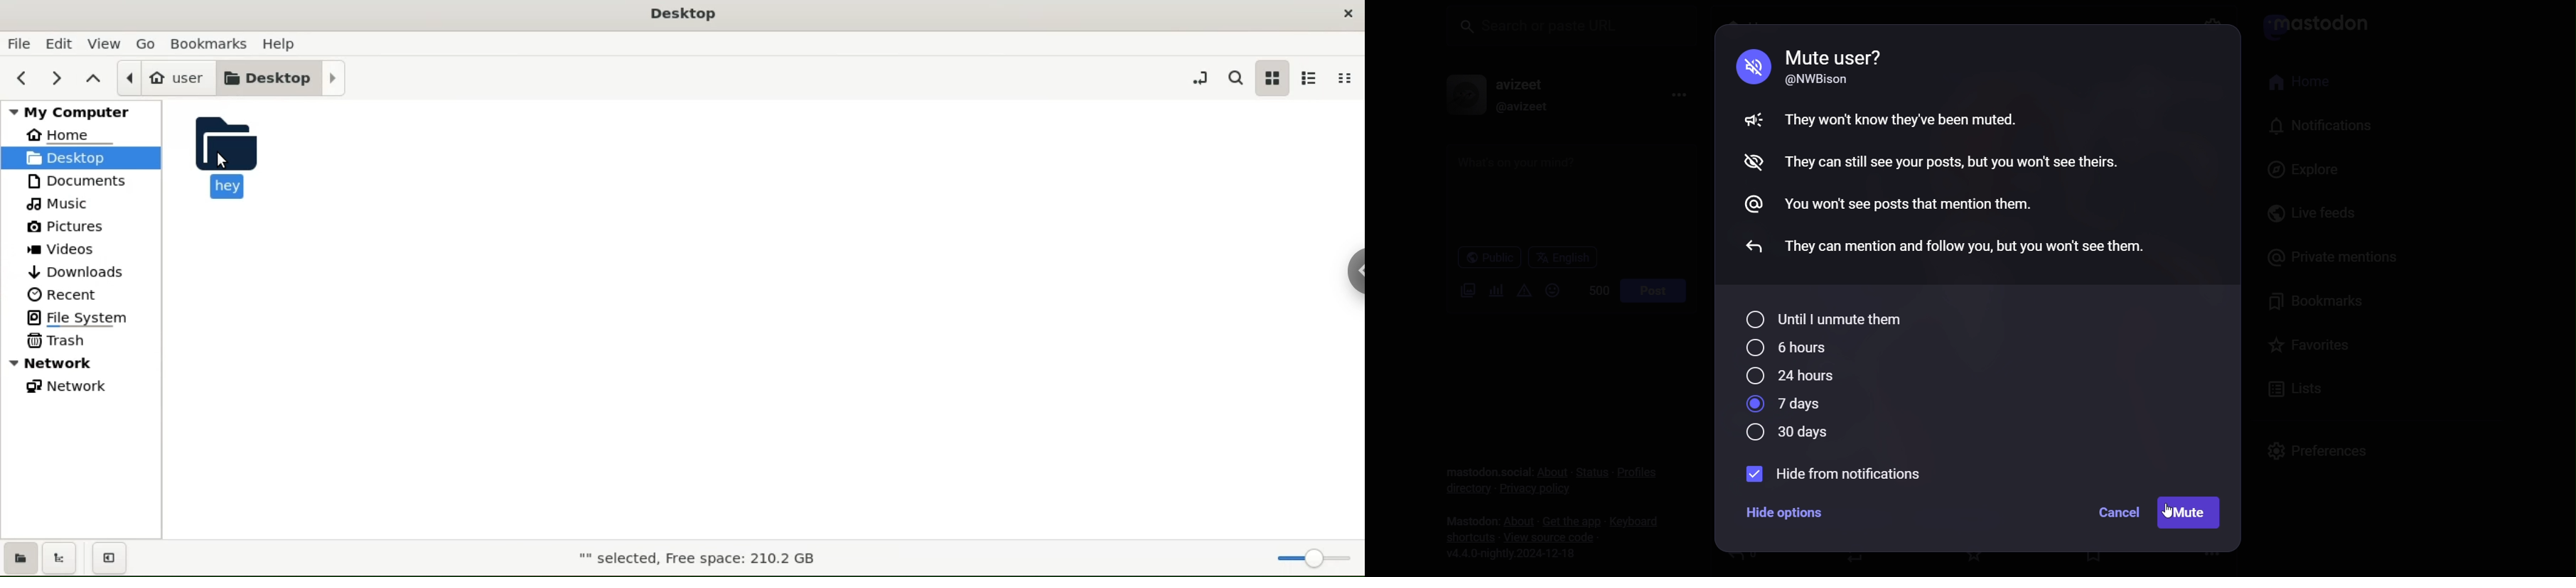 Image resolution: width=2576 pixels, height=588 pixels. I want to click on hey folder, so click(241, 155).